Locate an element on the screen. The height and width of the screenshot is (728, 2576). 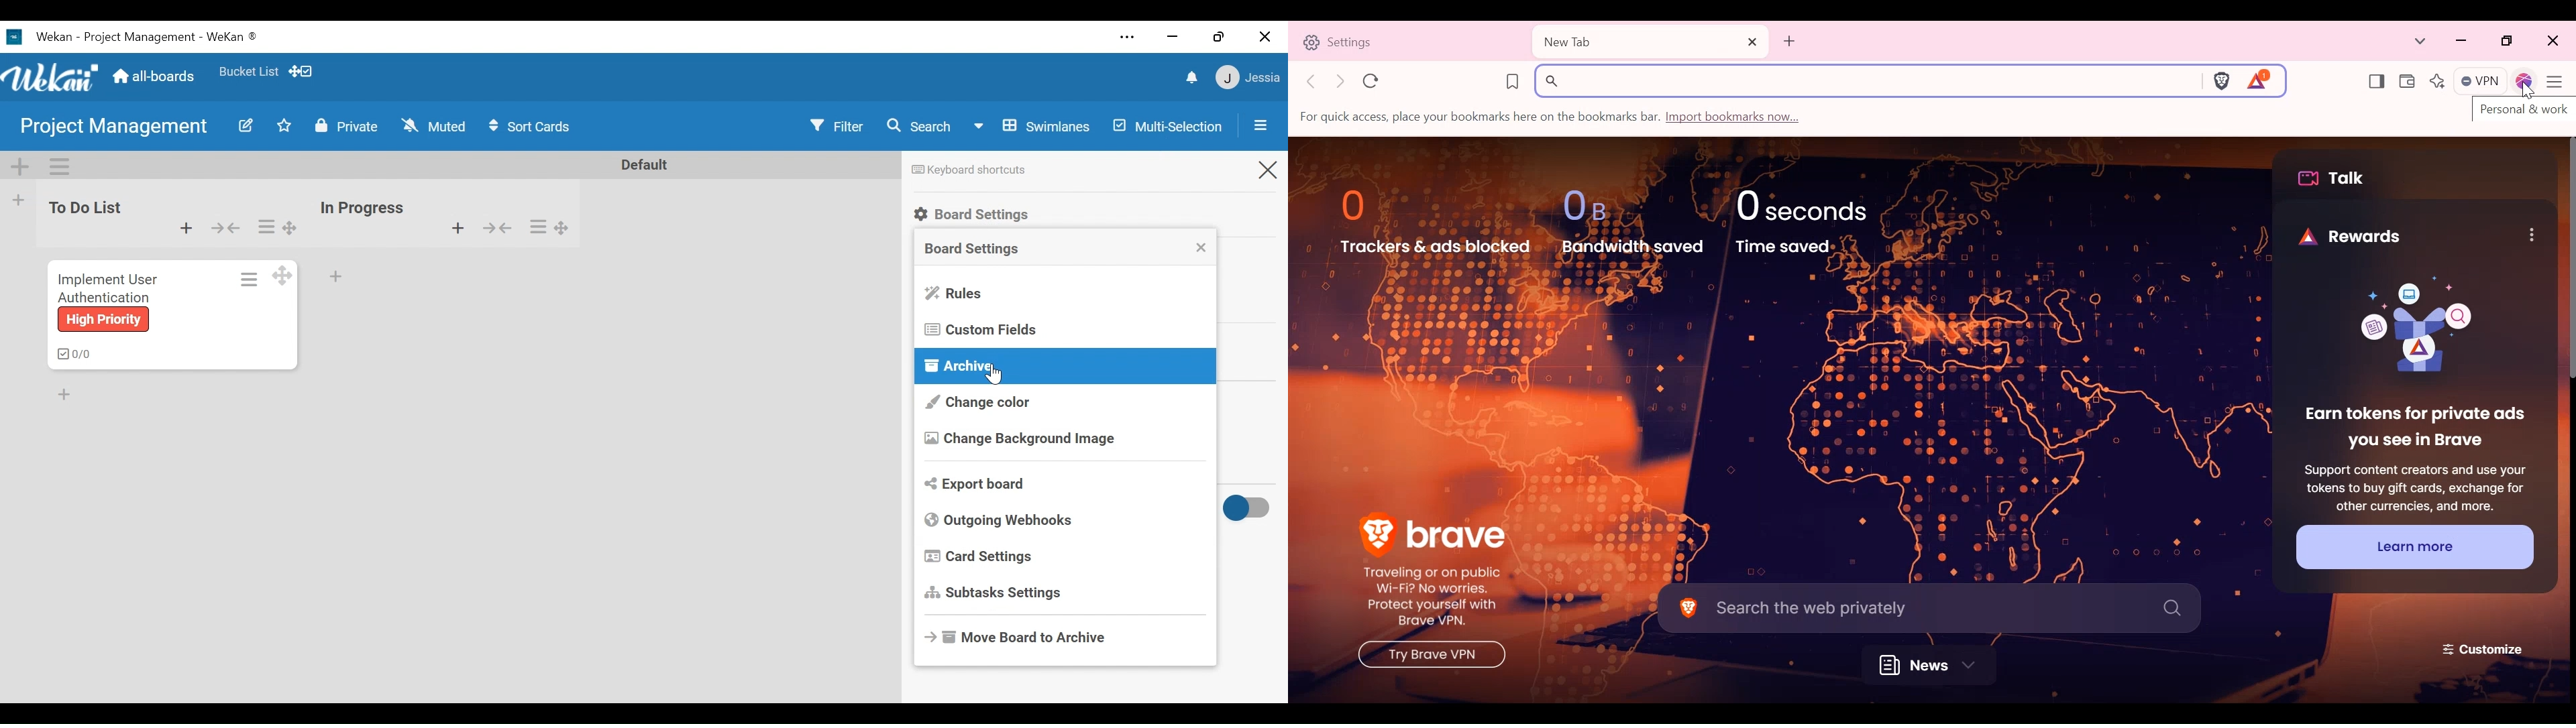
Add Card Bottom of the list is located at coordinates (71, 397).